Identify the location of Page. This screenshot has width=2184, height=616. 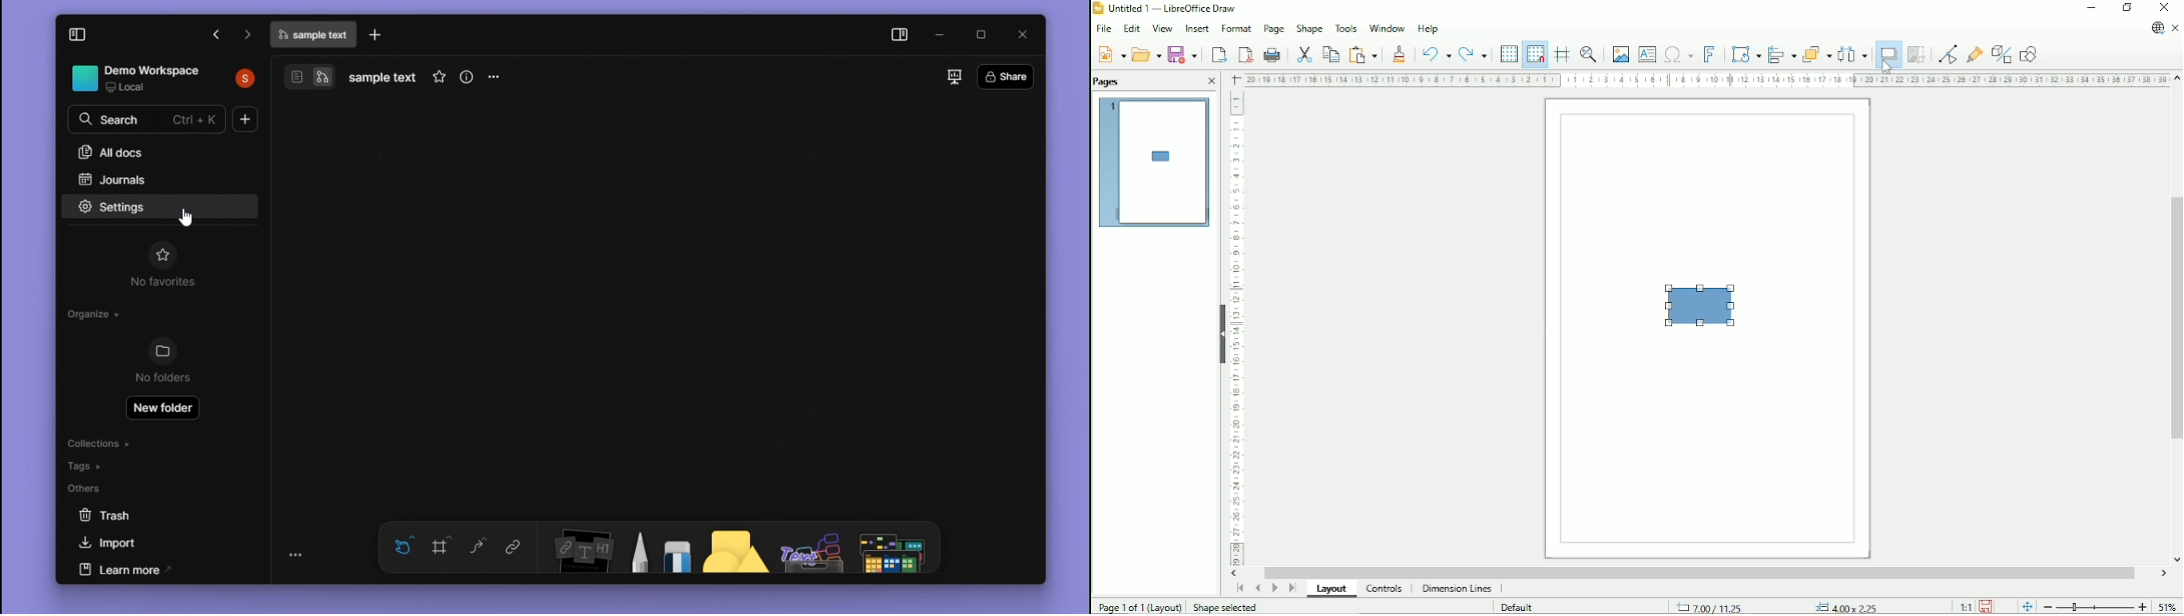
(1274, 27).